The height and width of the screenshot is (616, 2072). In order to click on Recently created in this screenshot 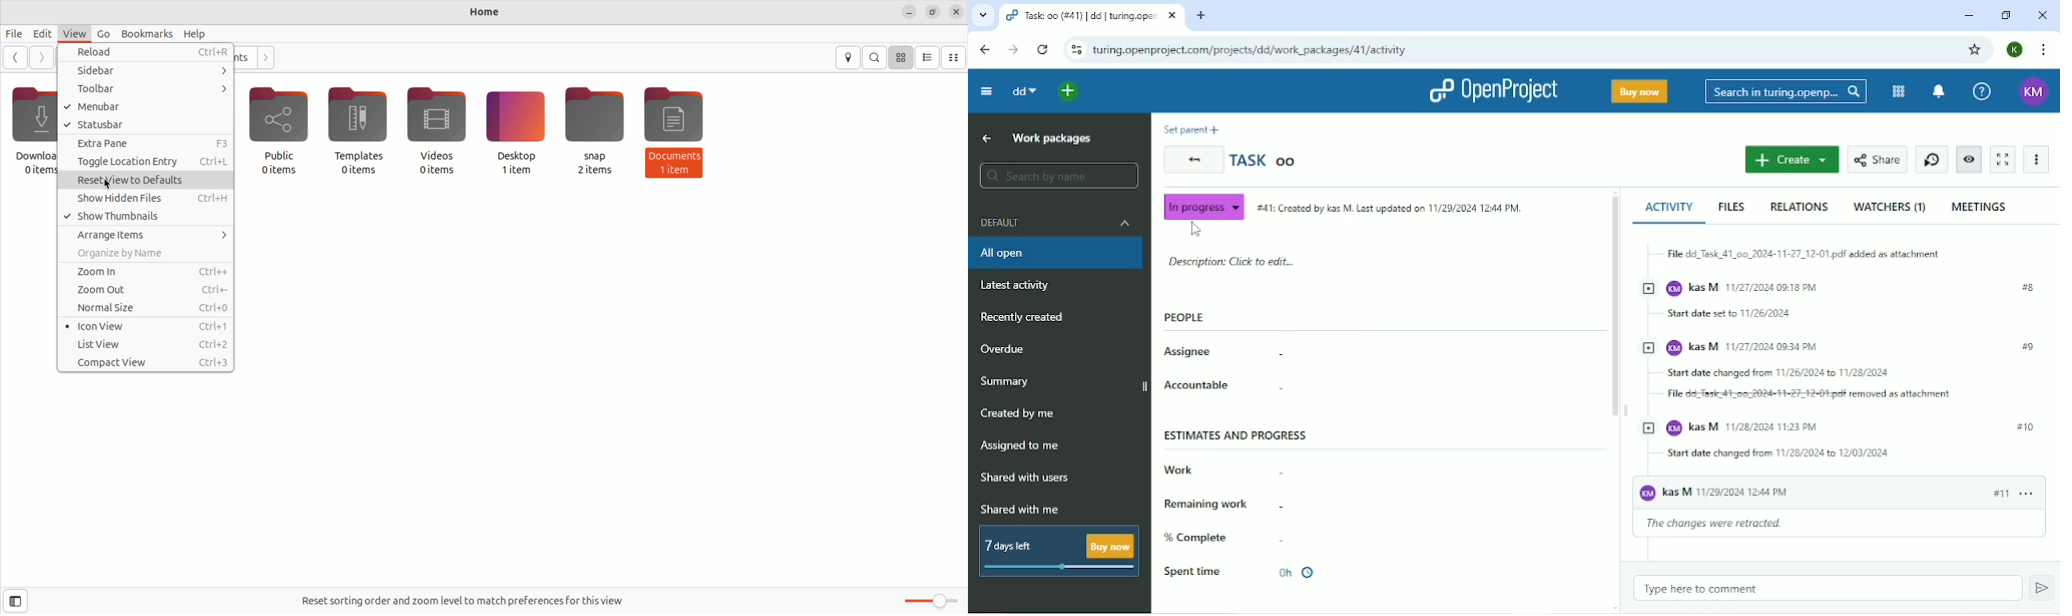, I will do `click(1023, 317)`.